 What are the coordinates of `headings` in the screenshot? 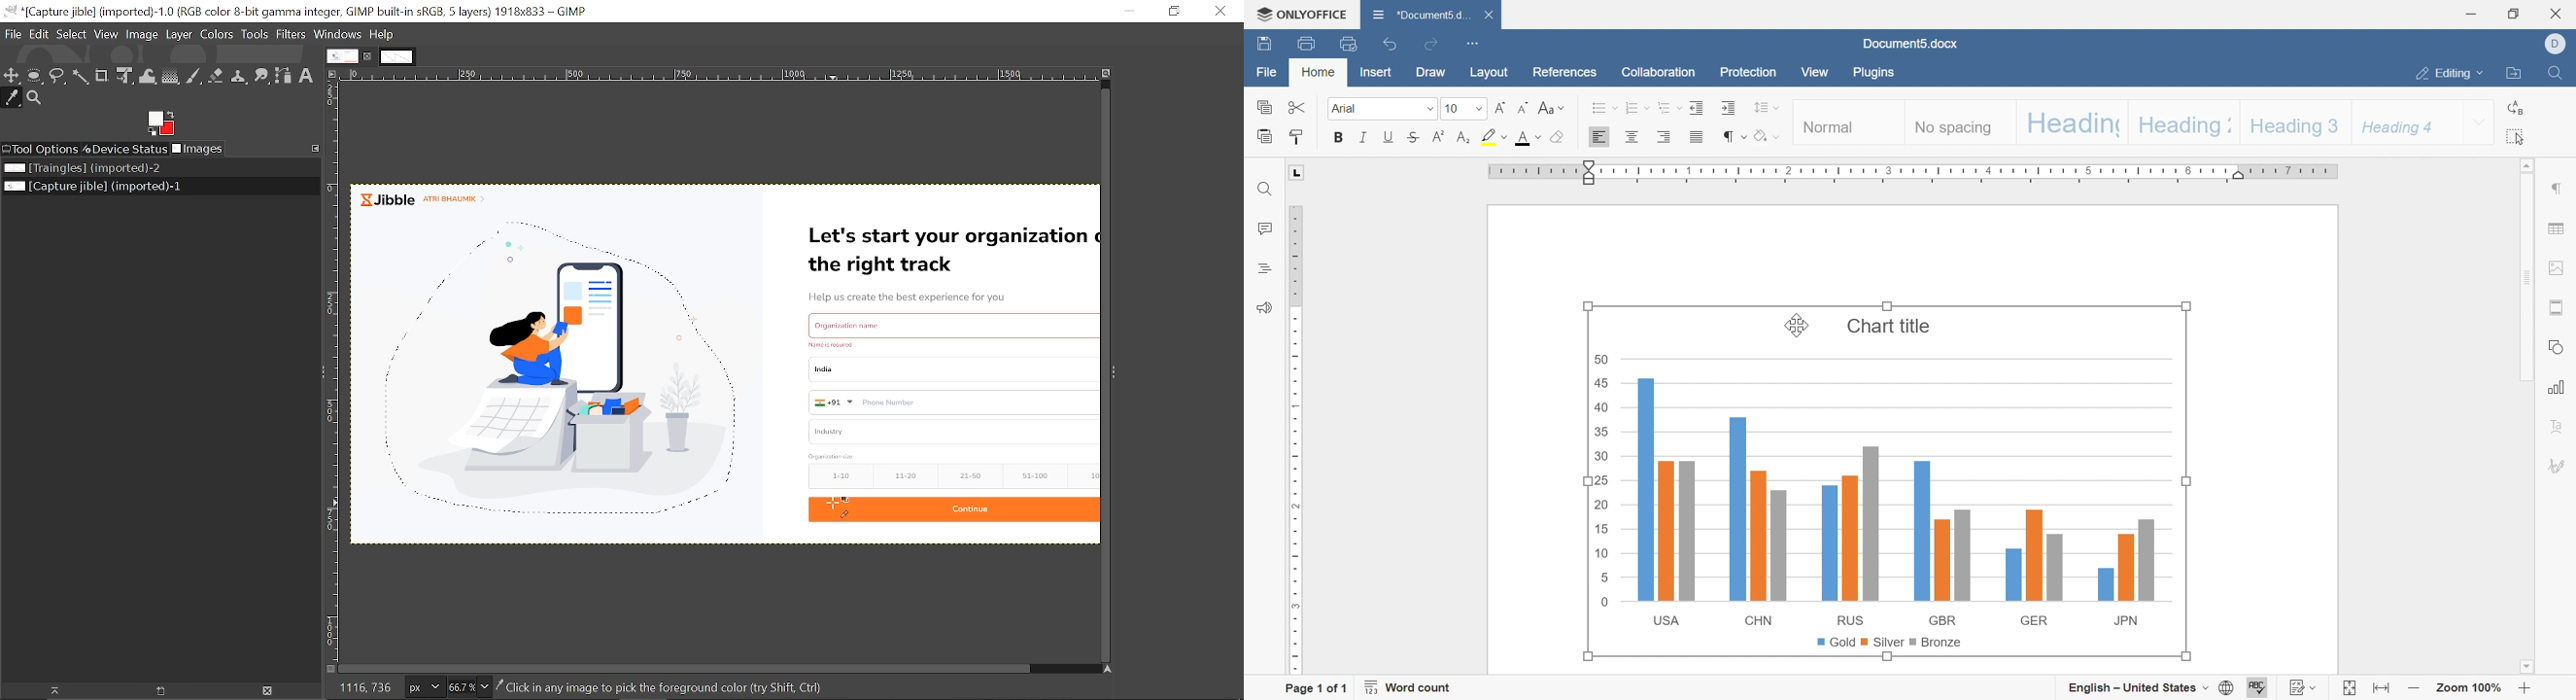 It's located at (1265, 269).